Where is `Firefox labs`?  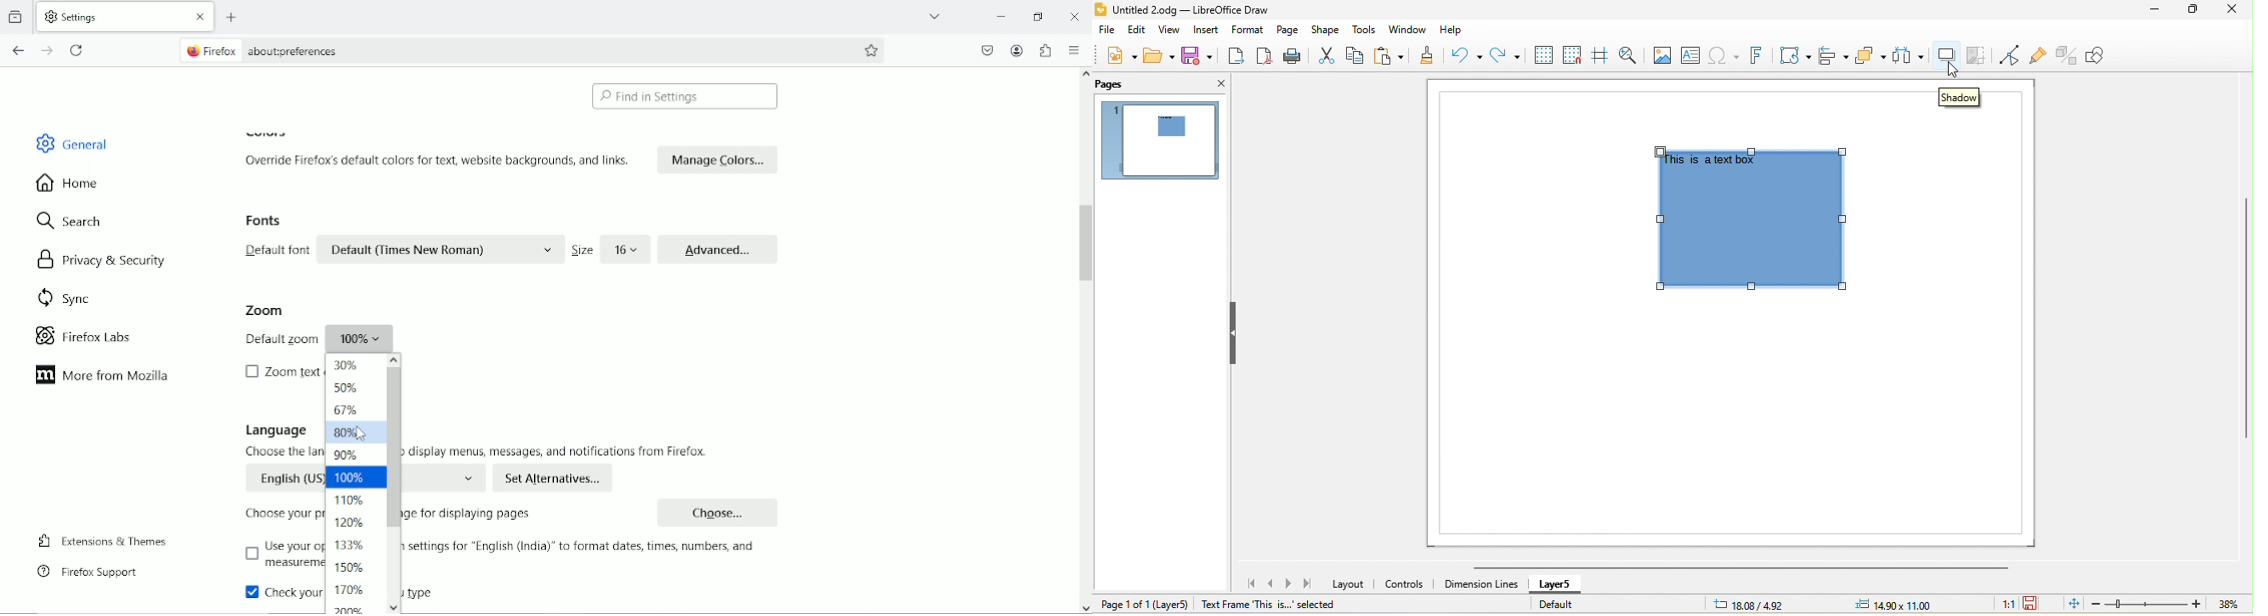
Firefox labs is located at coordinates (96, 337).